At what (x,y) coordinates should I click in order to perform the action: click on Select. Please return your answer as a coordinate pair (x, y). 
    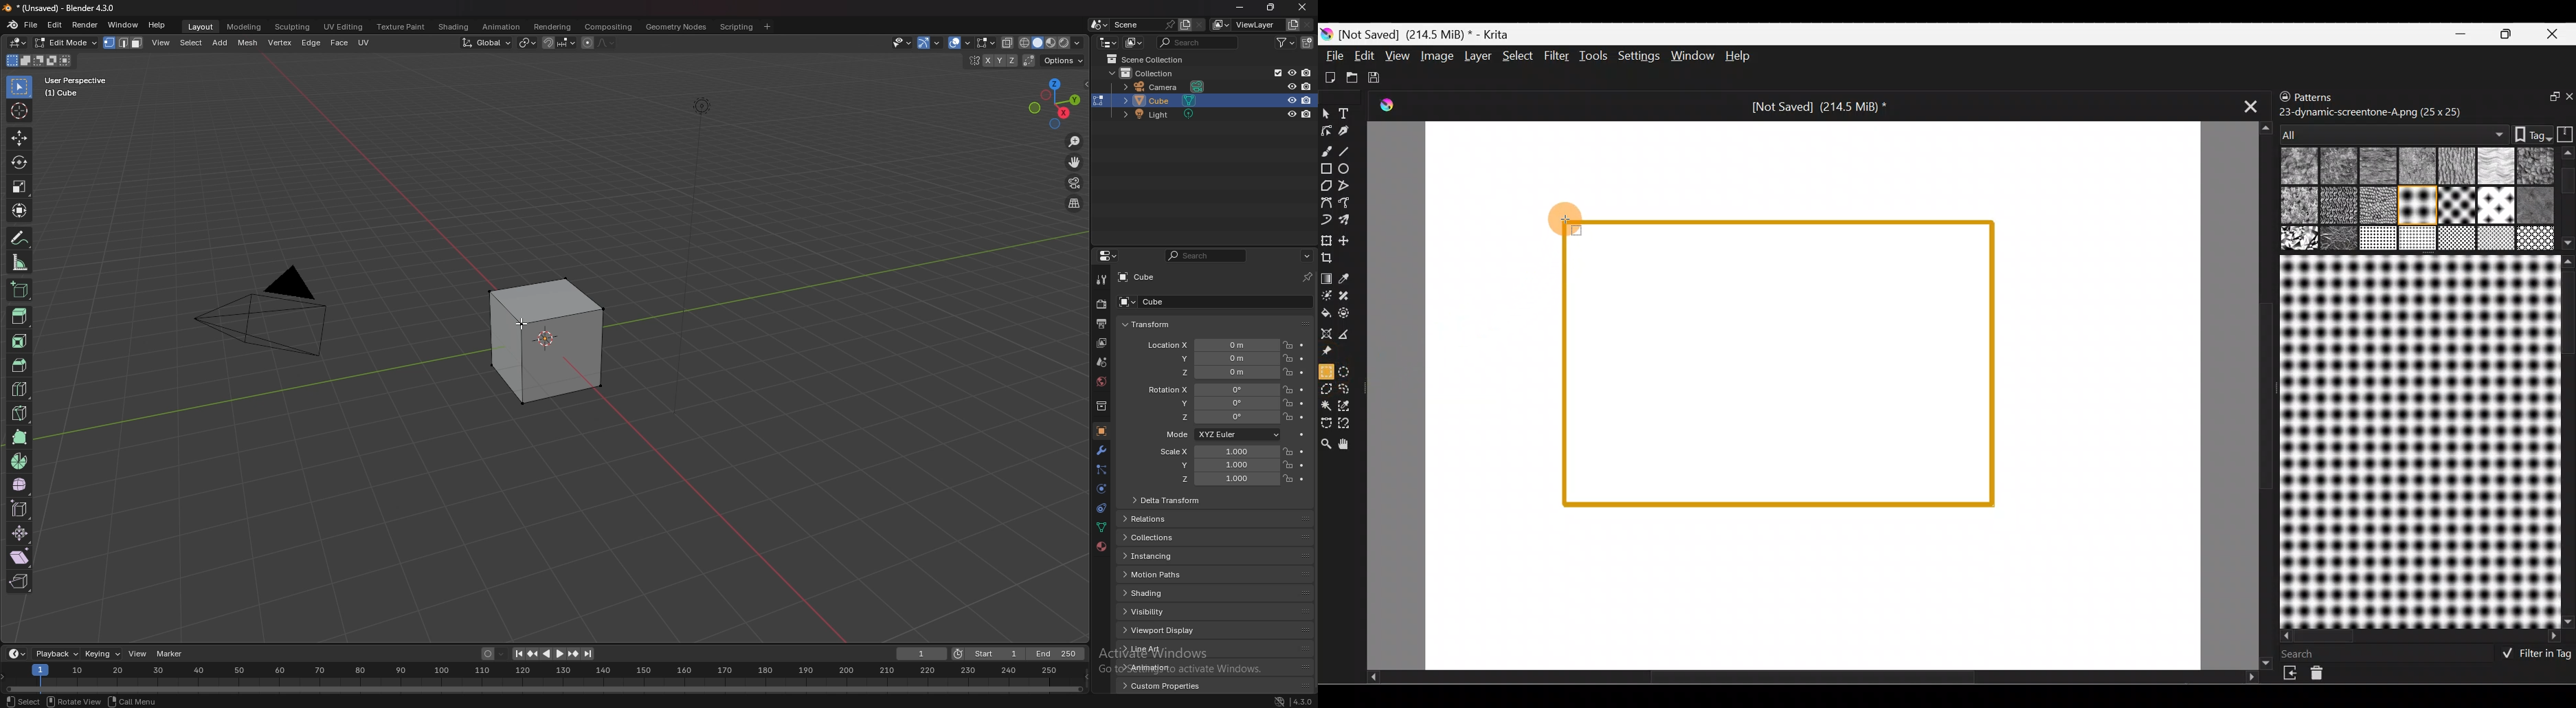
    Looking at the image, I should click on (1518, 58).